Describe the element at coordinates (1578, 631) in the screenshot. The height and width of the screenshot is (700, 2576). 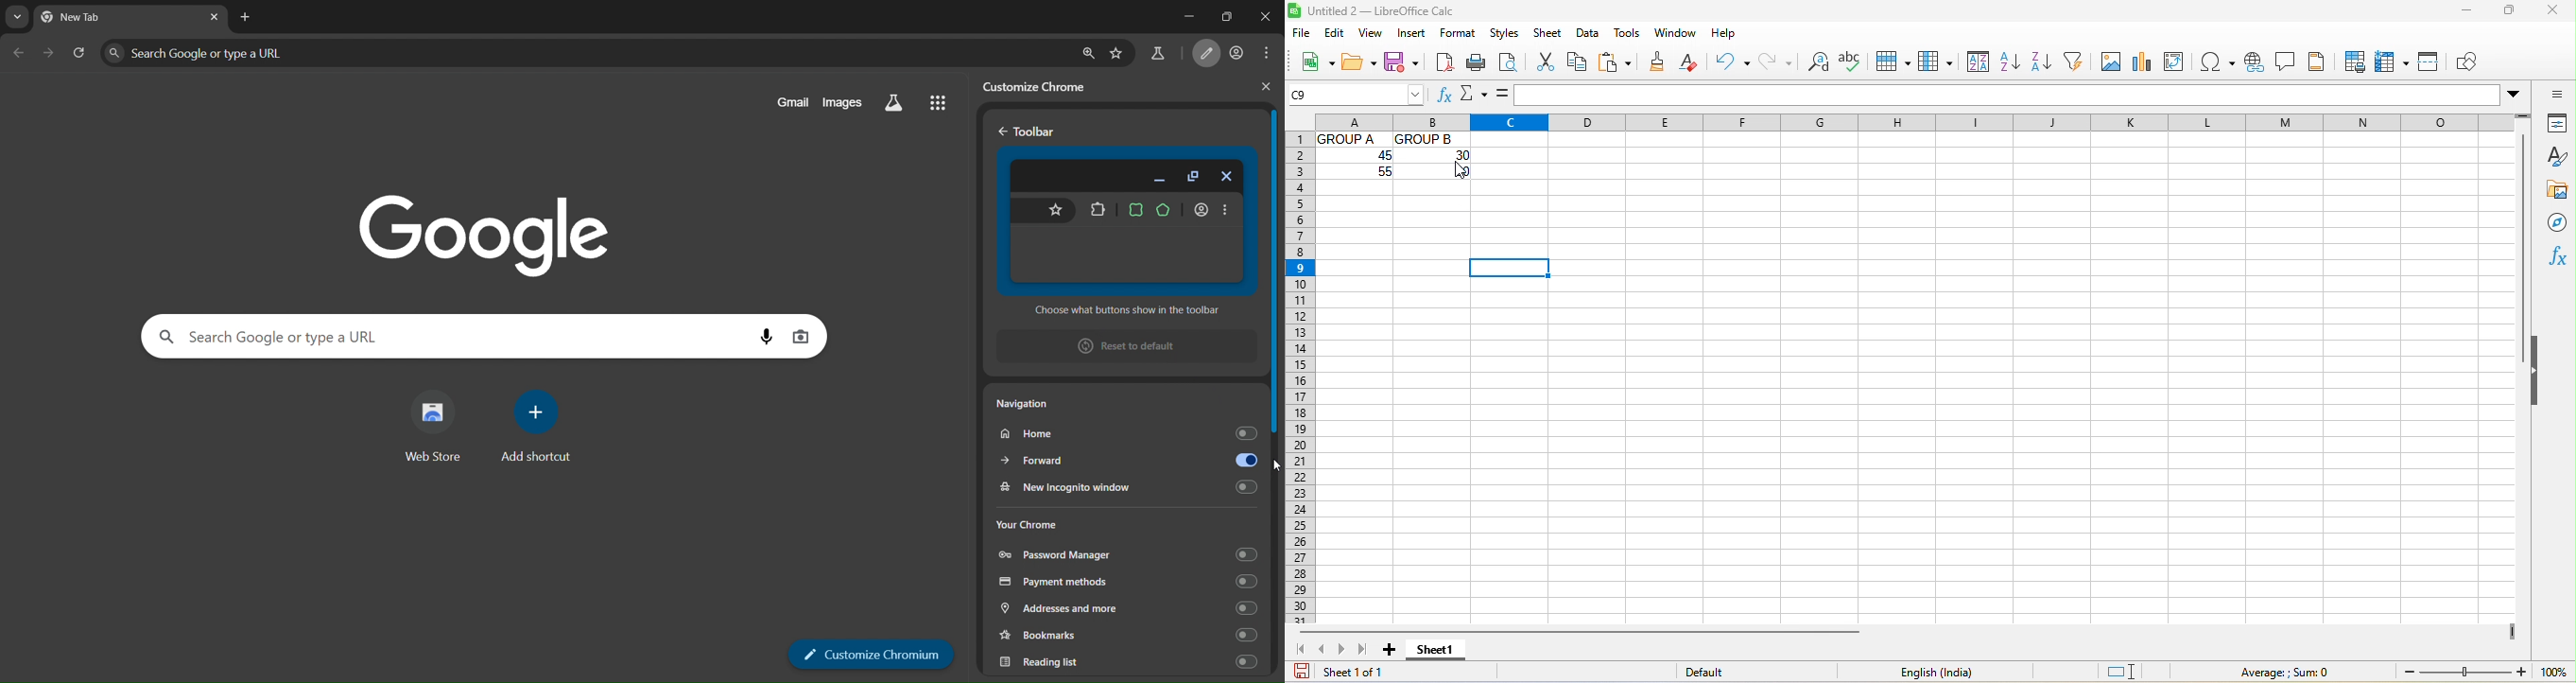
I see `horizontal scroll bar` at that location.